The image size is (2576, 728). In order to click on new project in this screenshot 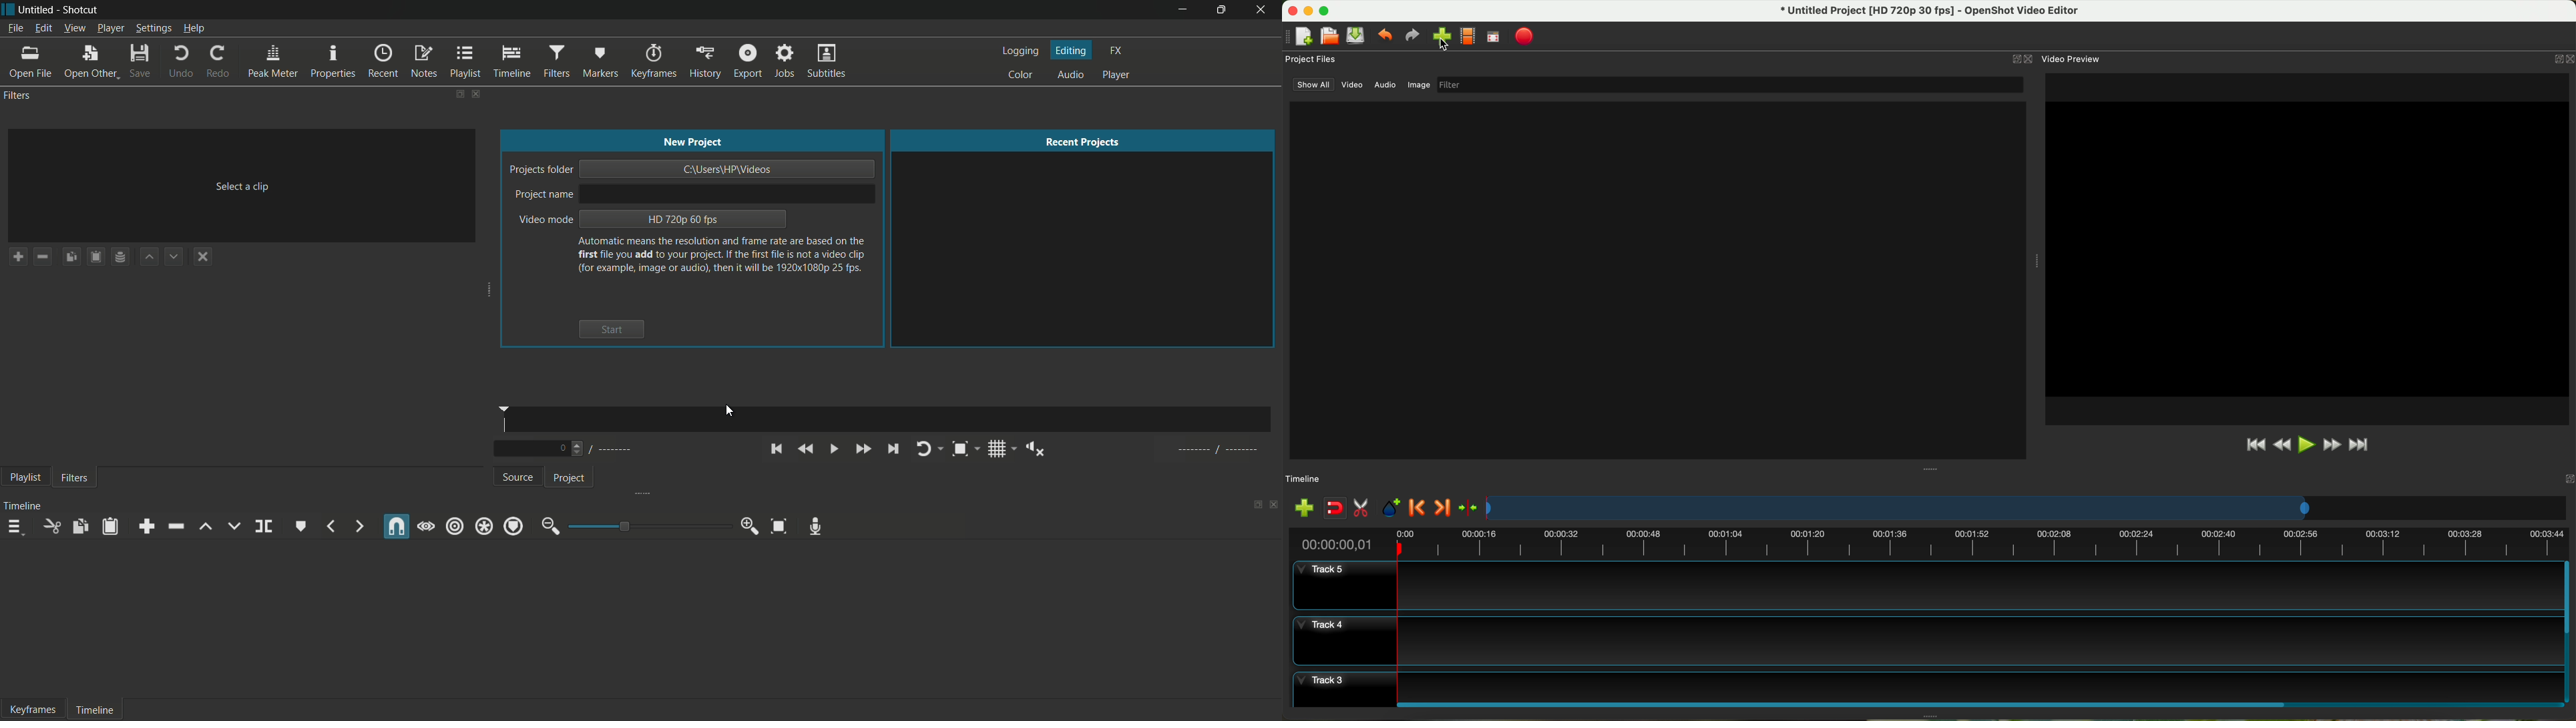, I will do `click(692, 142)`.